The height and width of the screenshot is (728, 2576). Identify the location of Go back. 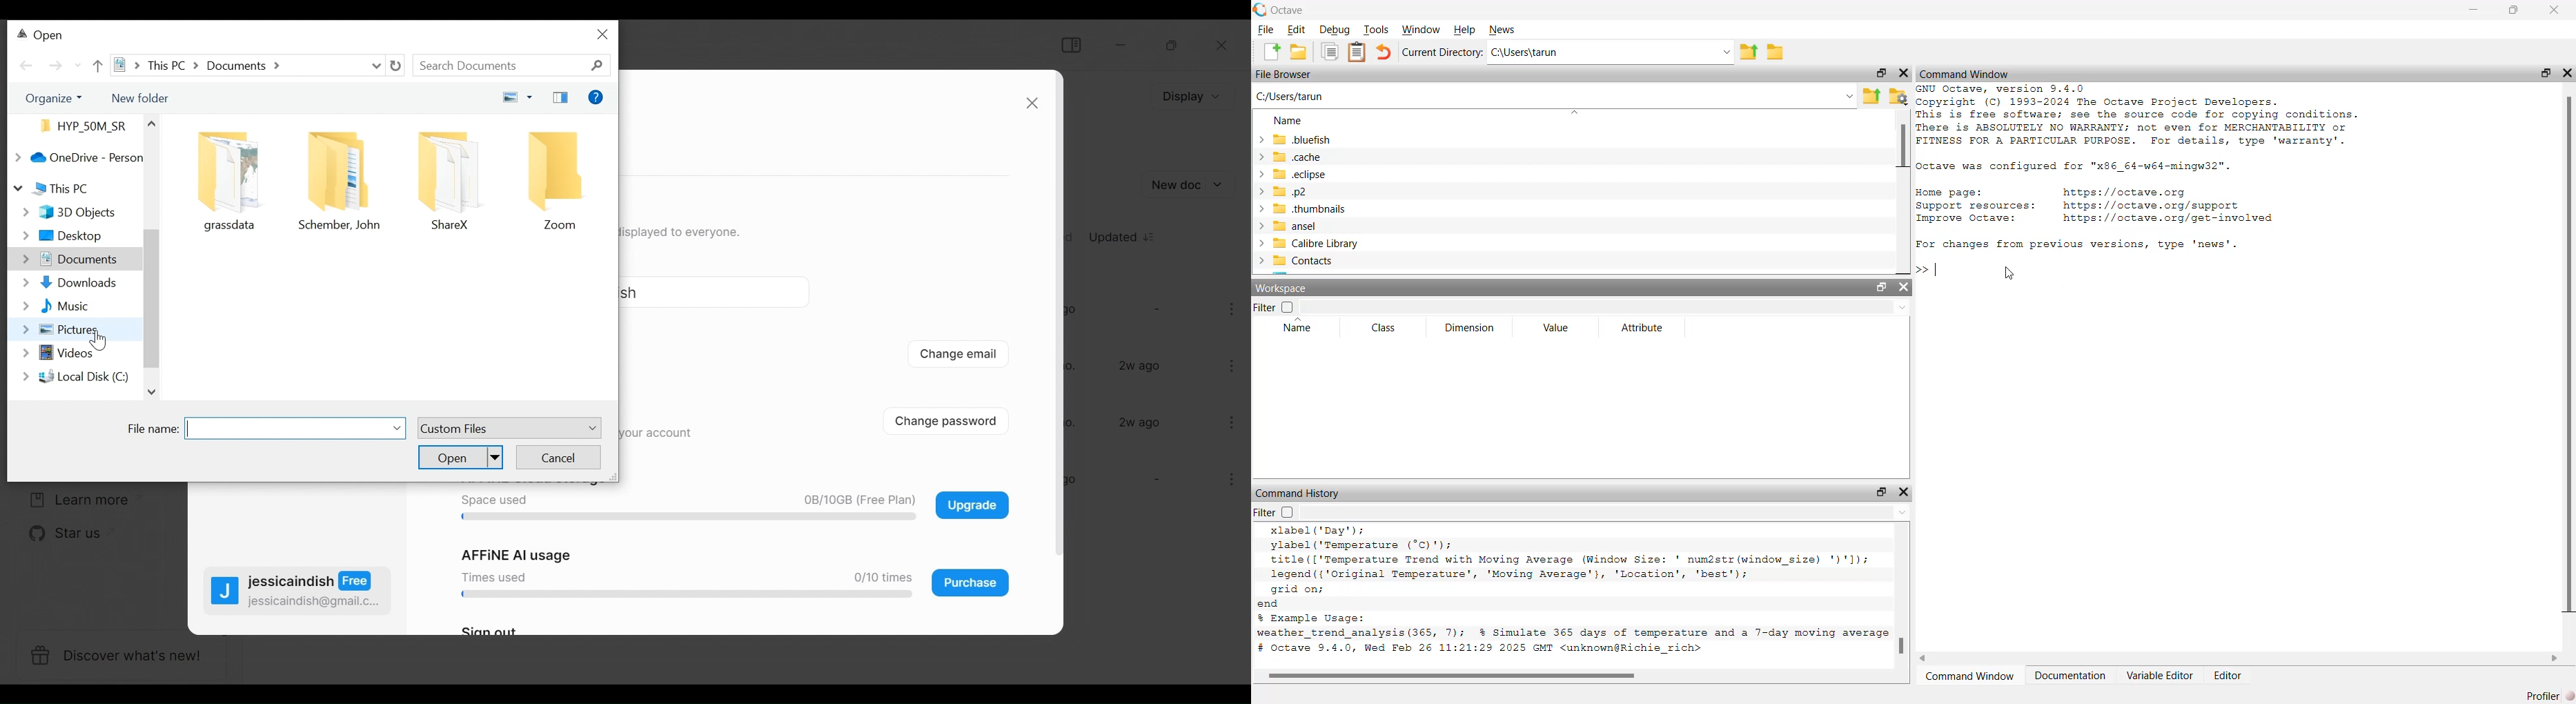
(27, 66).